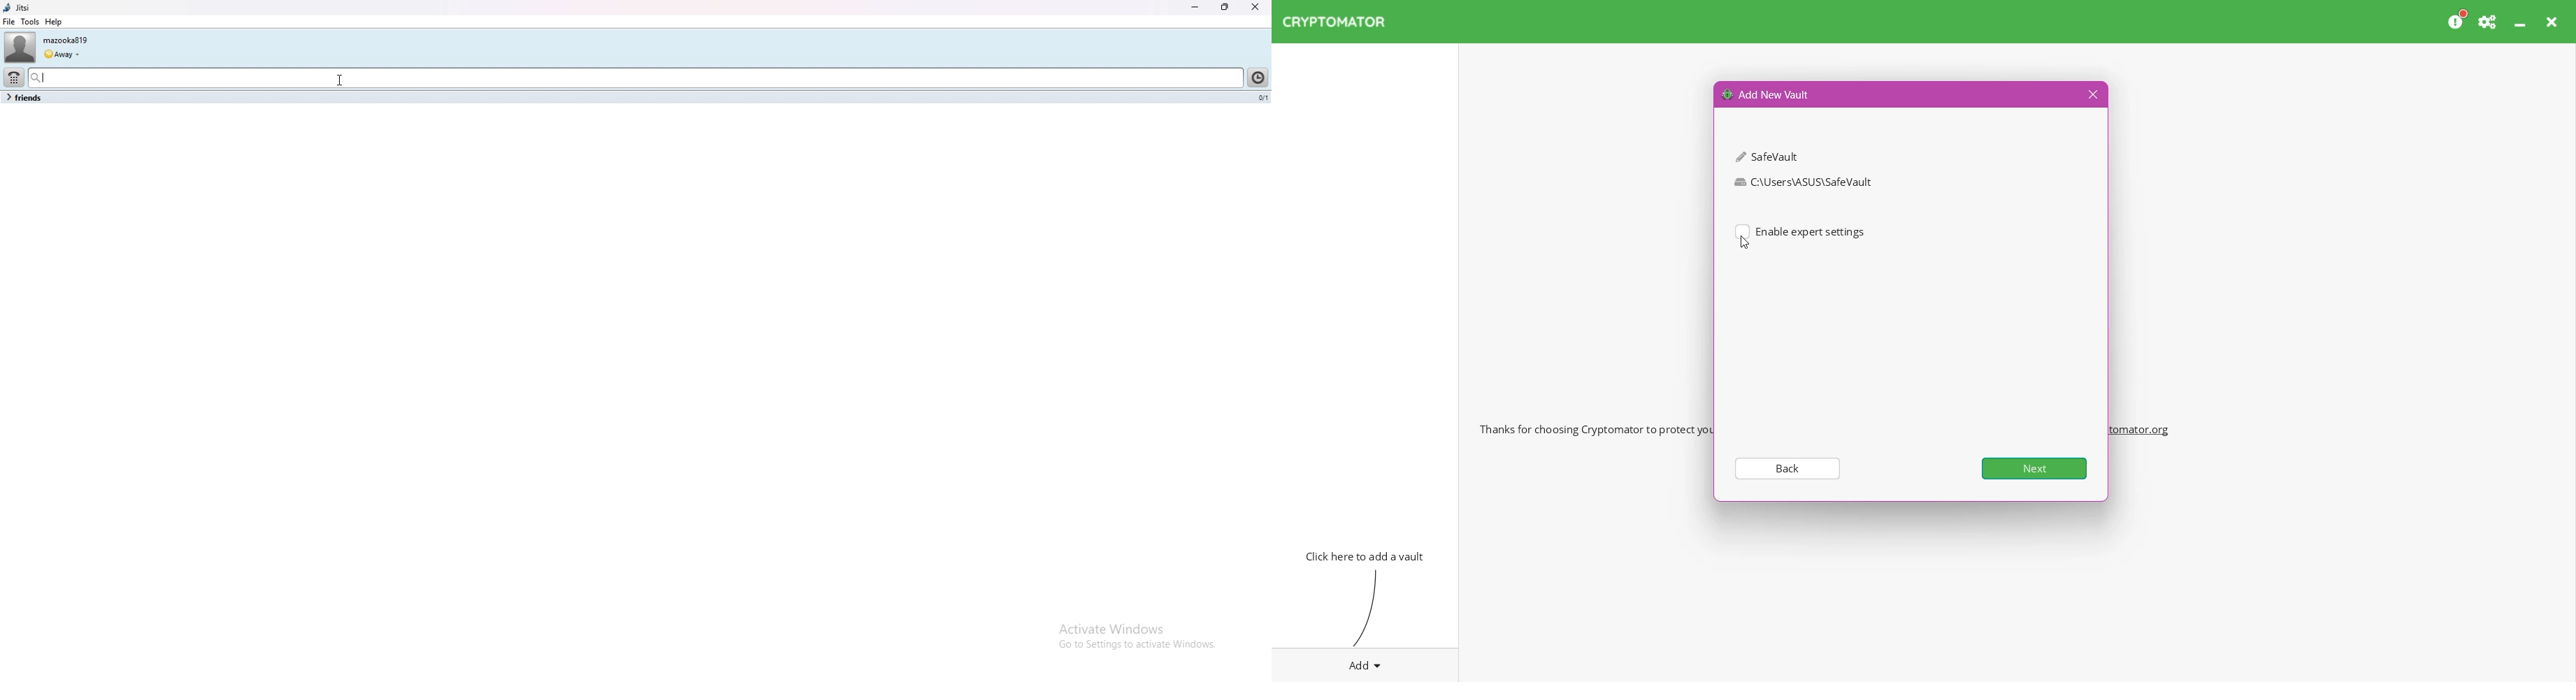 The width and height of the screenshot is (2576, 700). What do you see at coordinates (74, 38) in the screenshot?
I see `mazooka819` at bounding box center [74, 38].